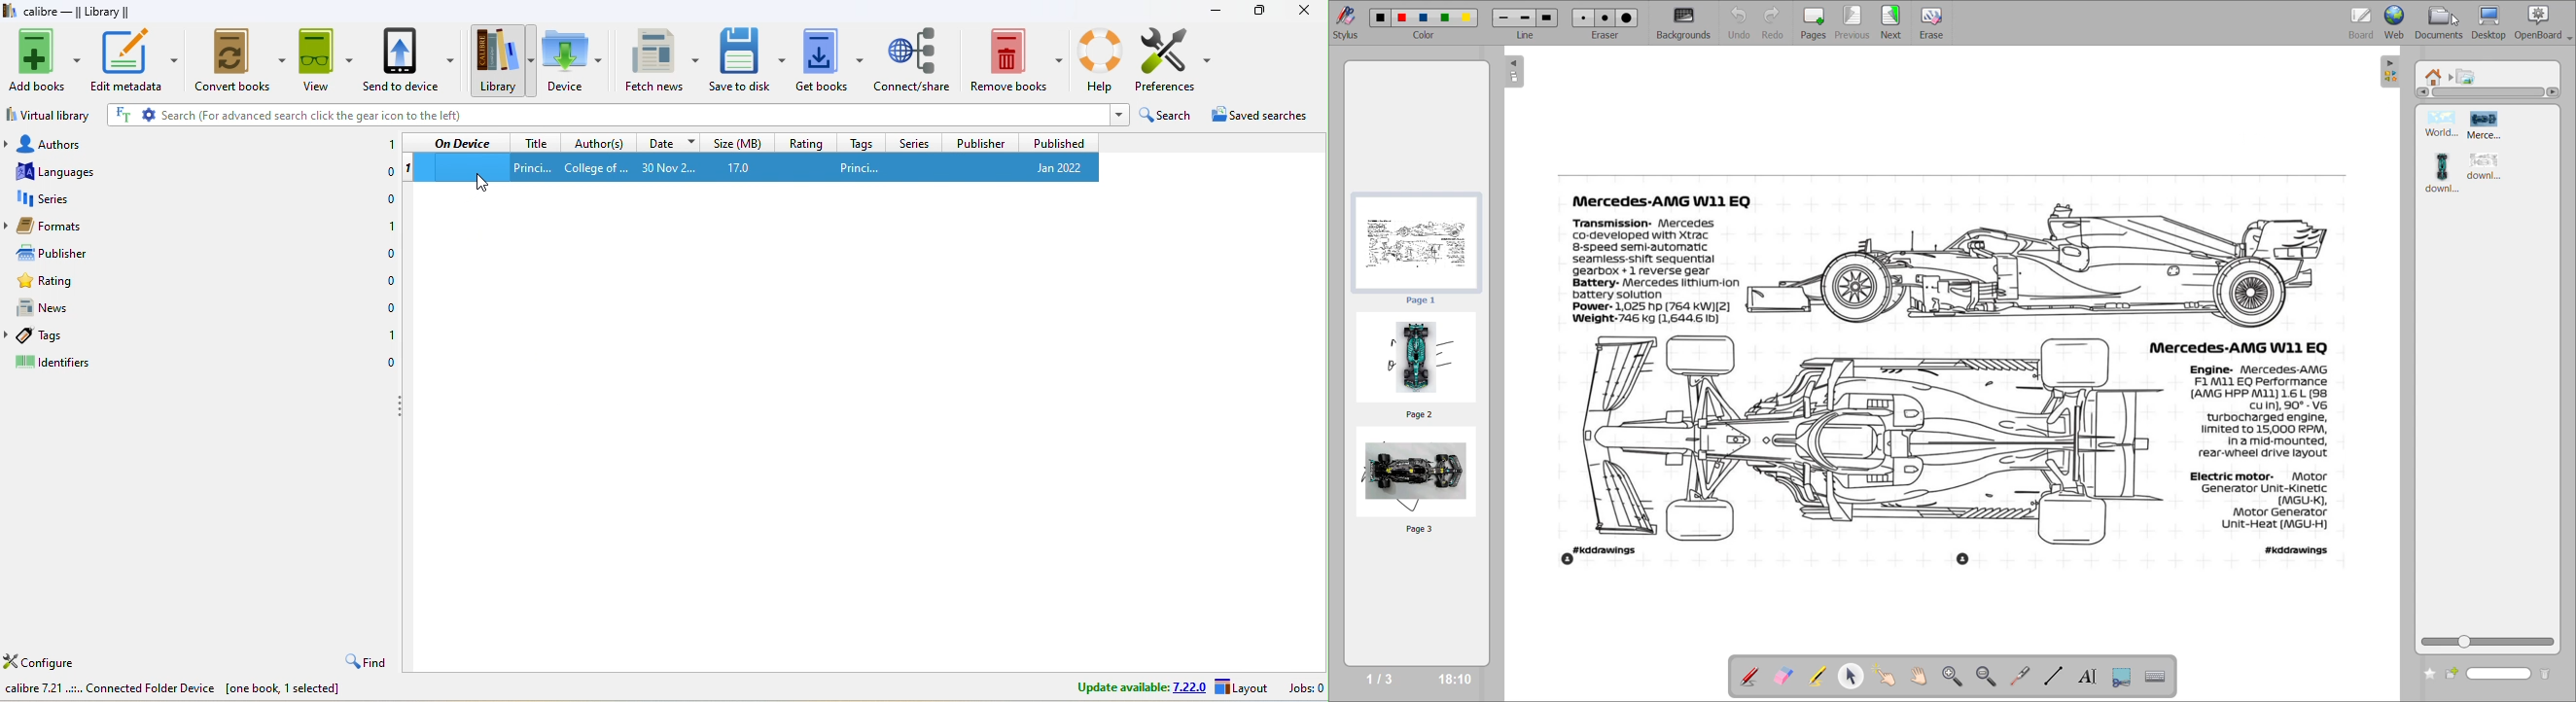 The width and height of the screenshot is (2576, 728). What do you see at coordinates (136, 59) in the screenshot?
I see `edit metadata` at bounding box center [136, 59].